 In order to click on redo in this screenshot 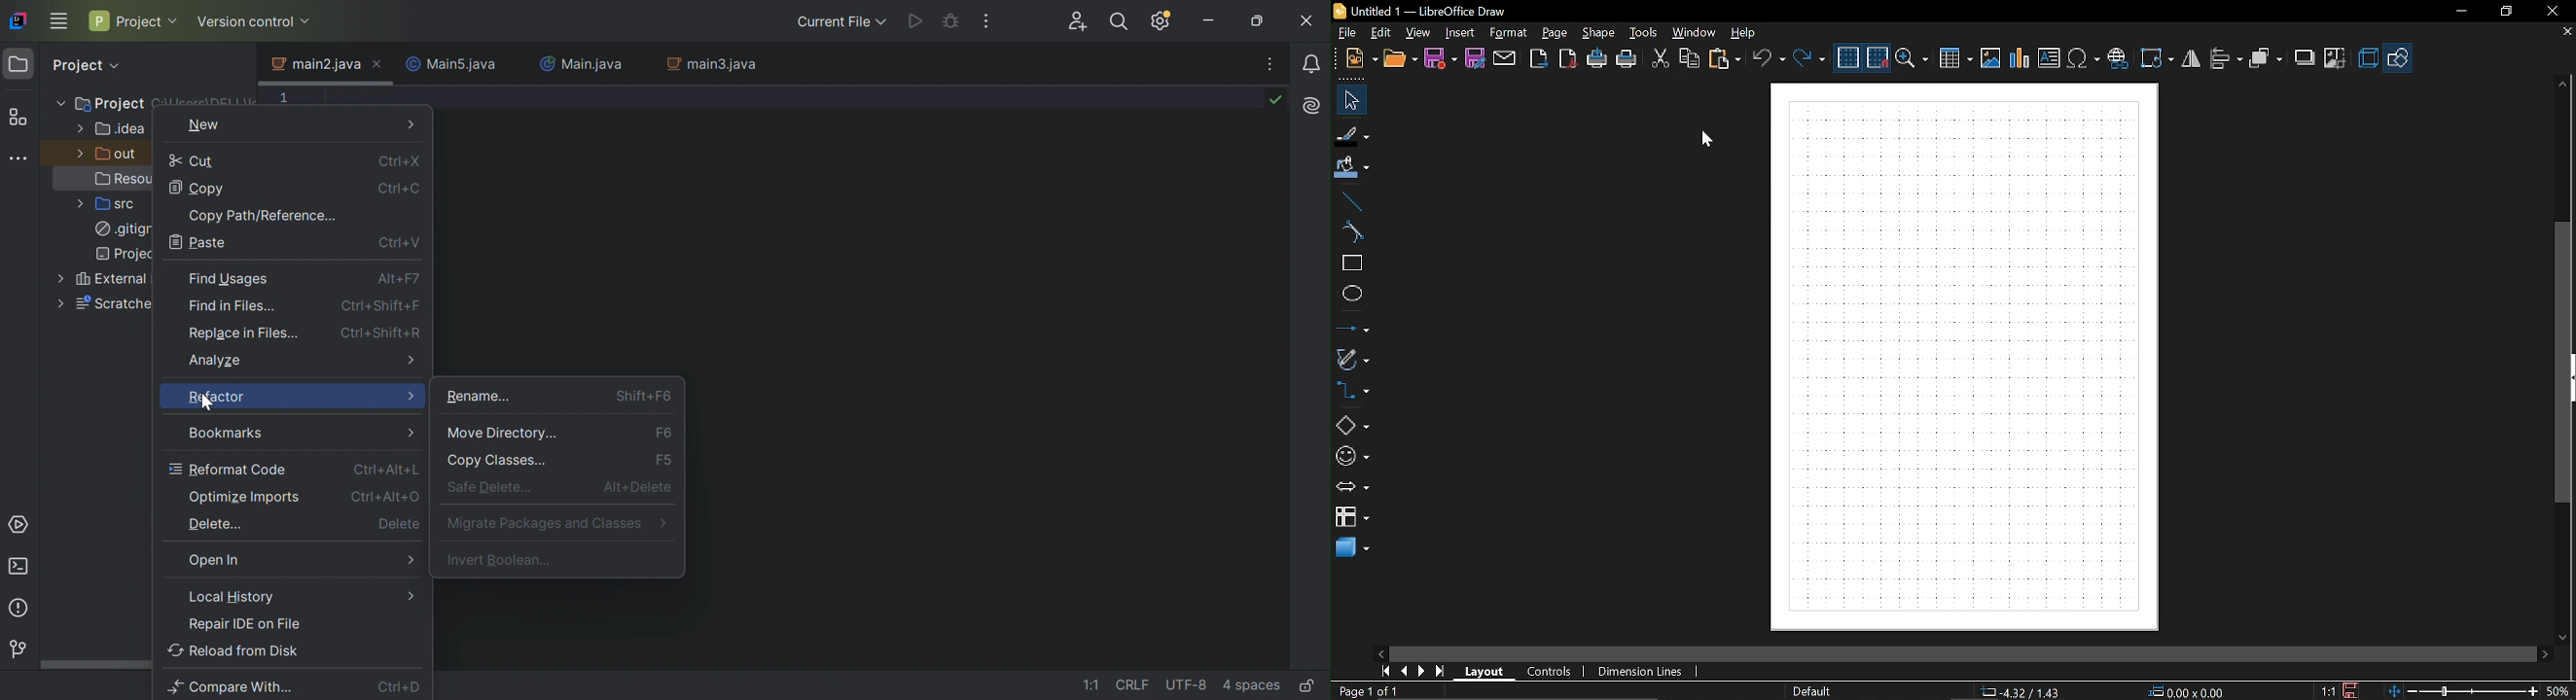, I will do `click(1810, 58)`.